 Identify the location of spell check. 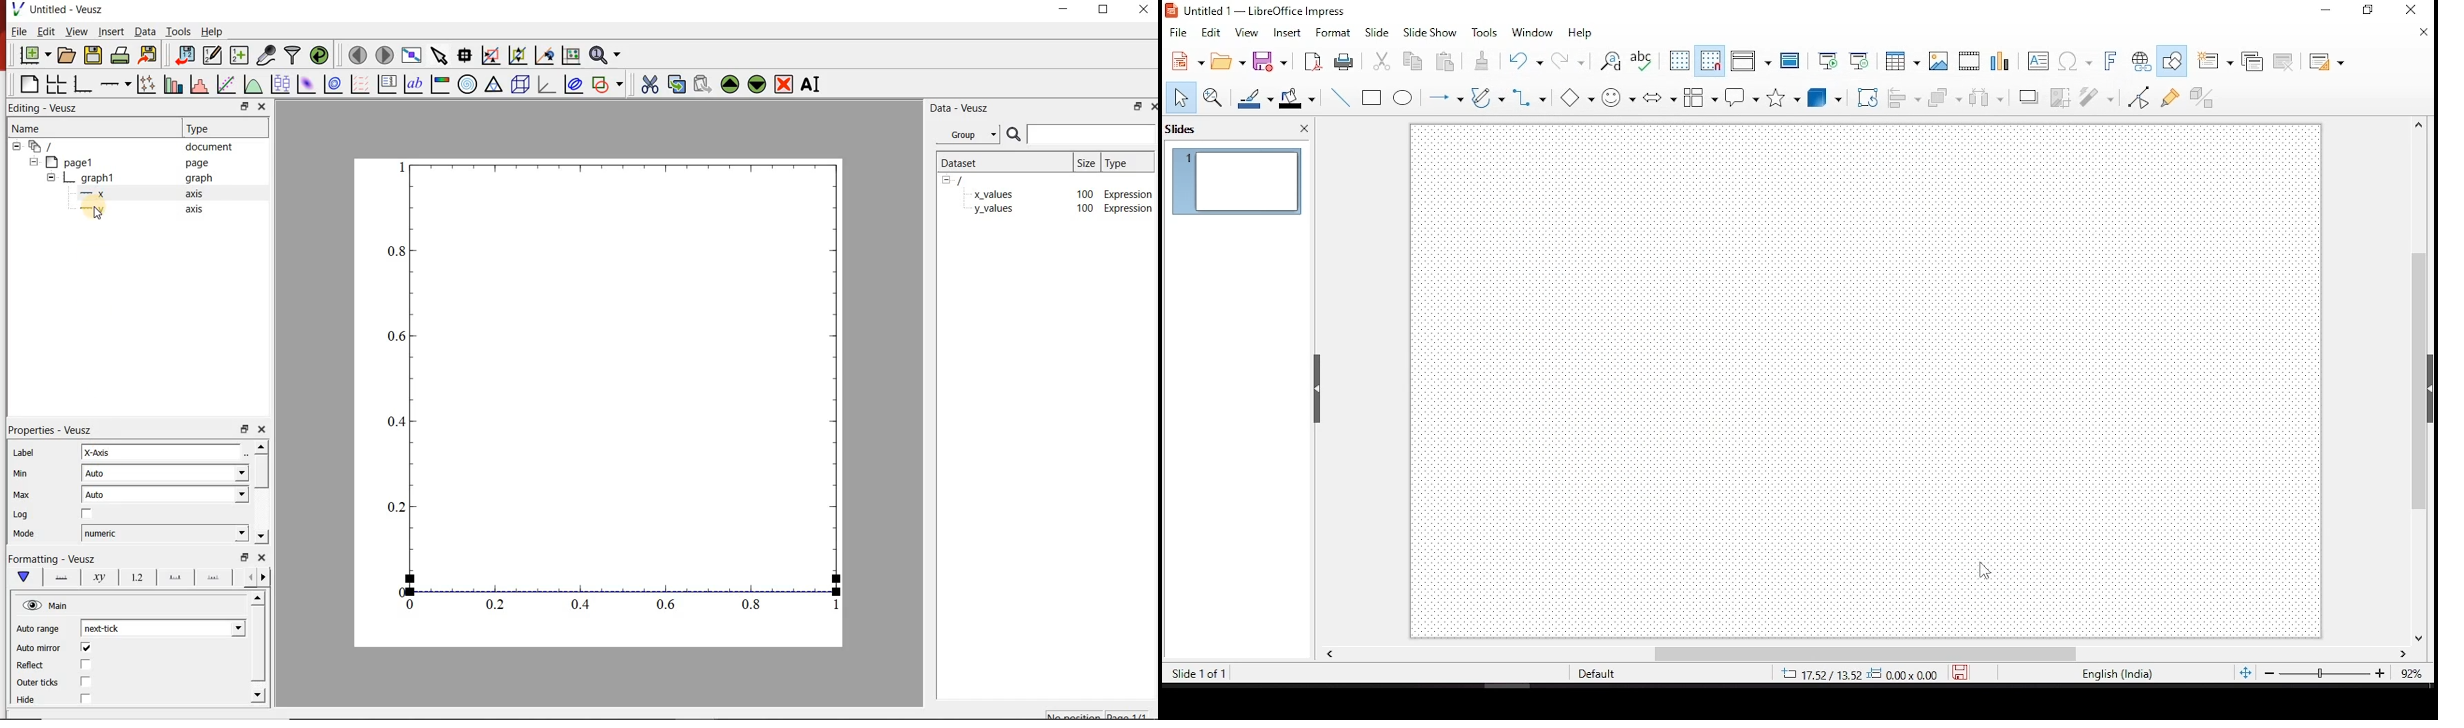
(1646, 60).